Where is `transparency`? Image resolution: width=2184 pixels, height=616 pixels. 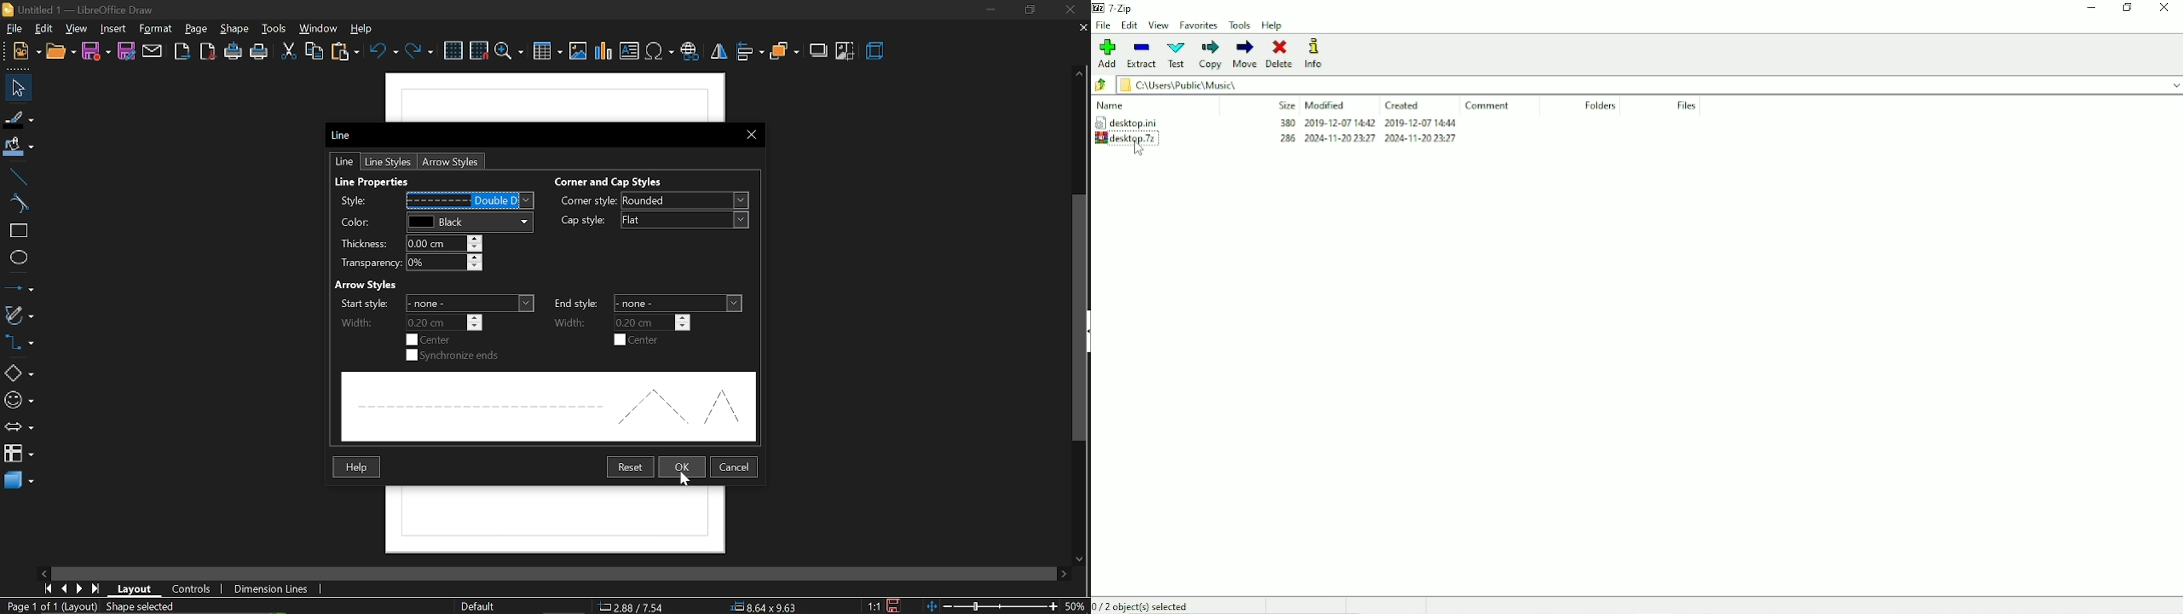 transparency is located at coordinates (408, 263).